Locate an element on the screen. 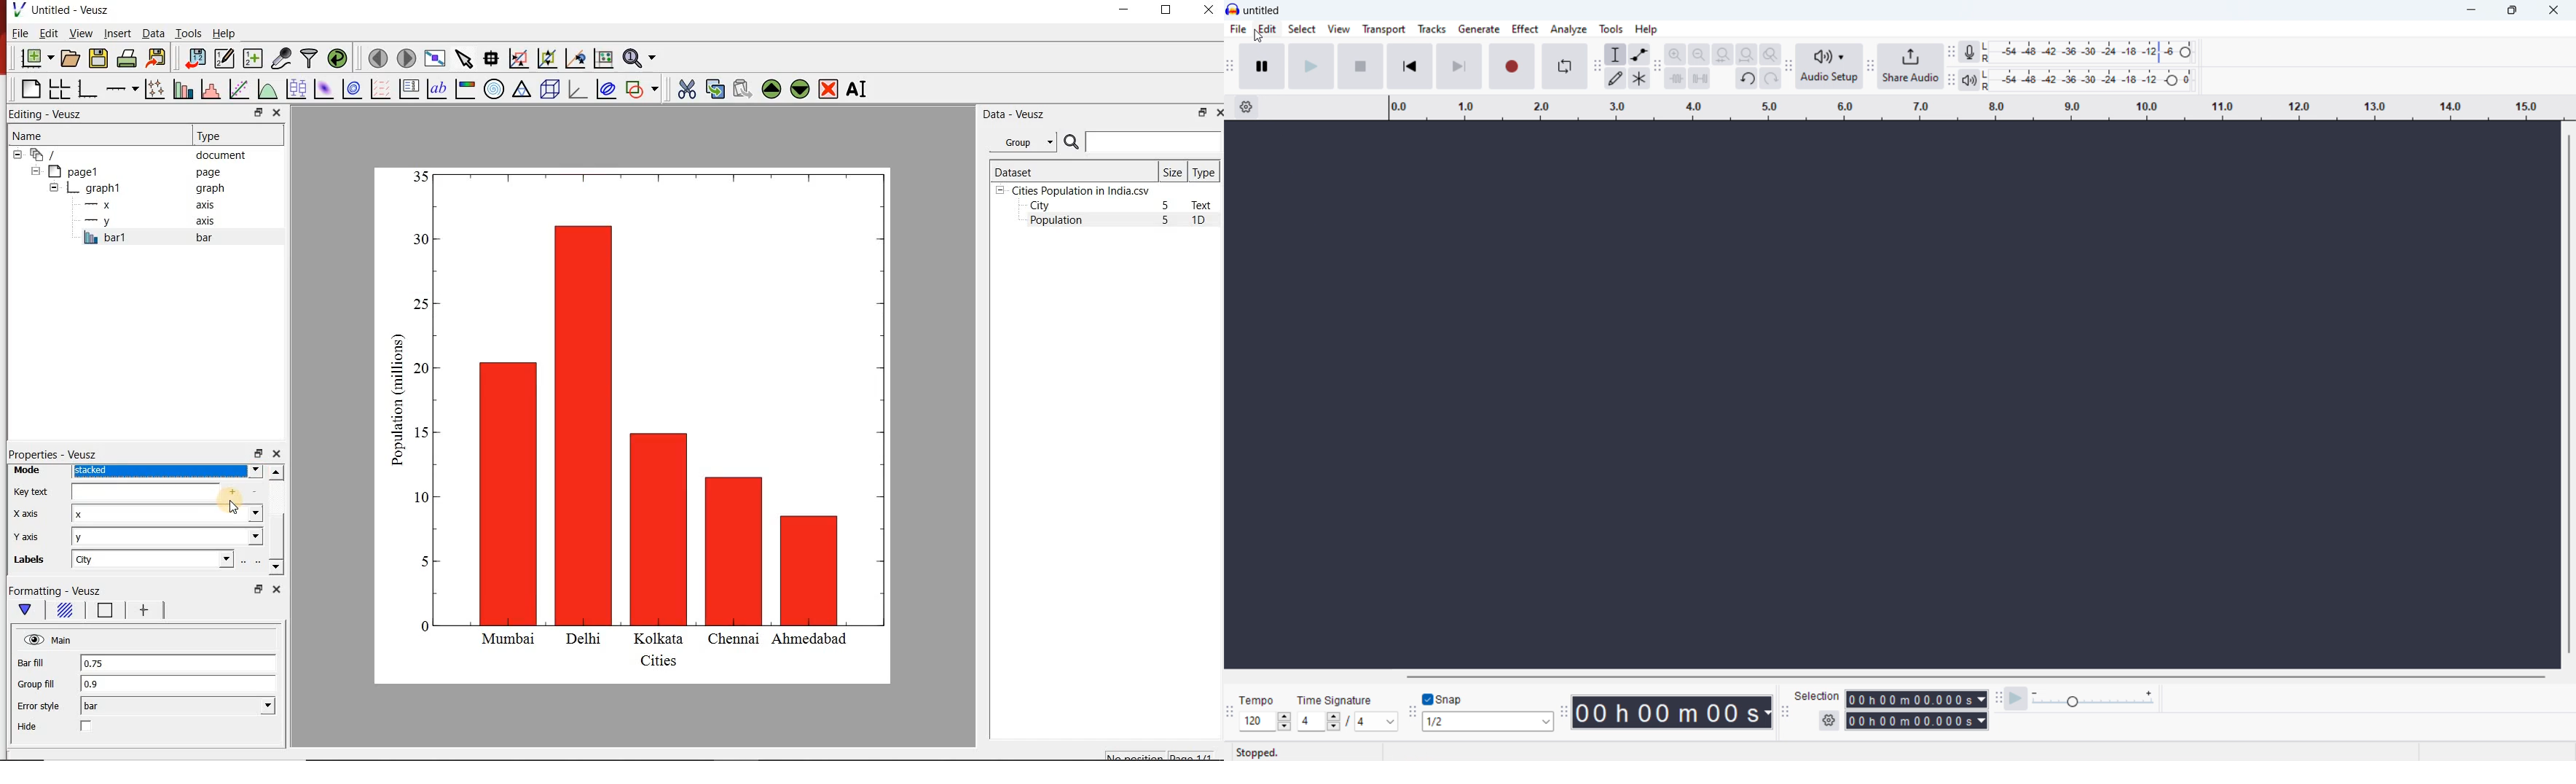  vertical scrollbar is located at coordinates (2570, 392).